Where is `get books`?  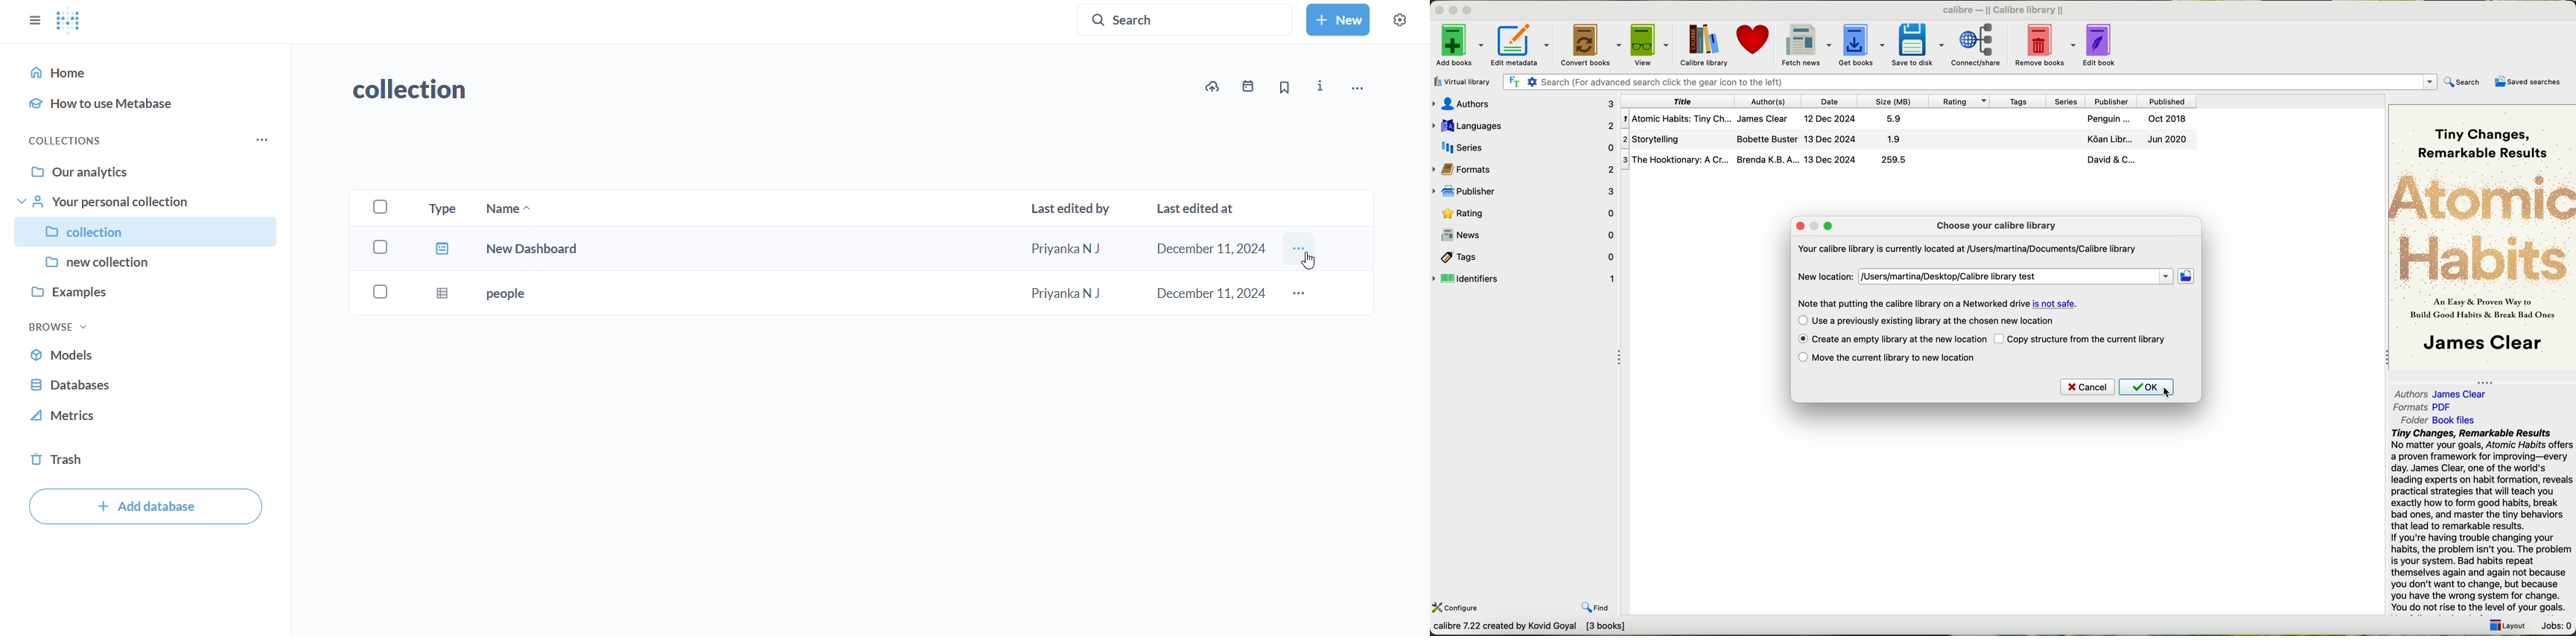 get books is located at coordinates (1861, 44).